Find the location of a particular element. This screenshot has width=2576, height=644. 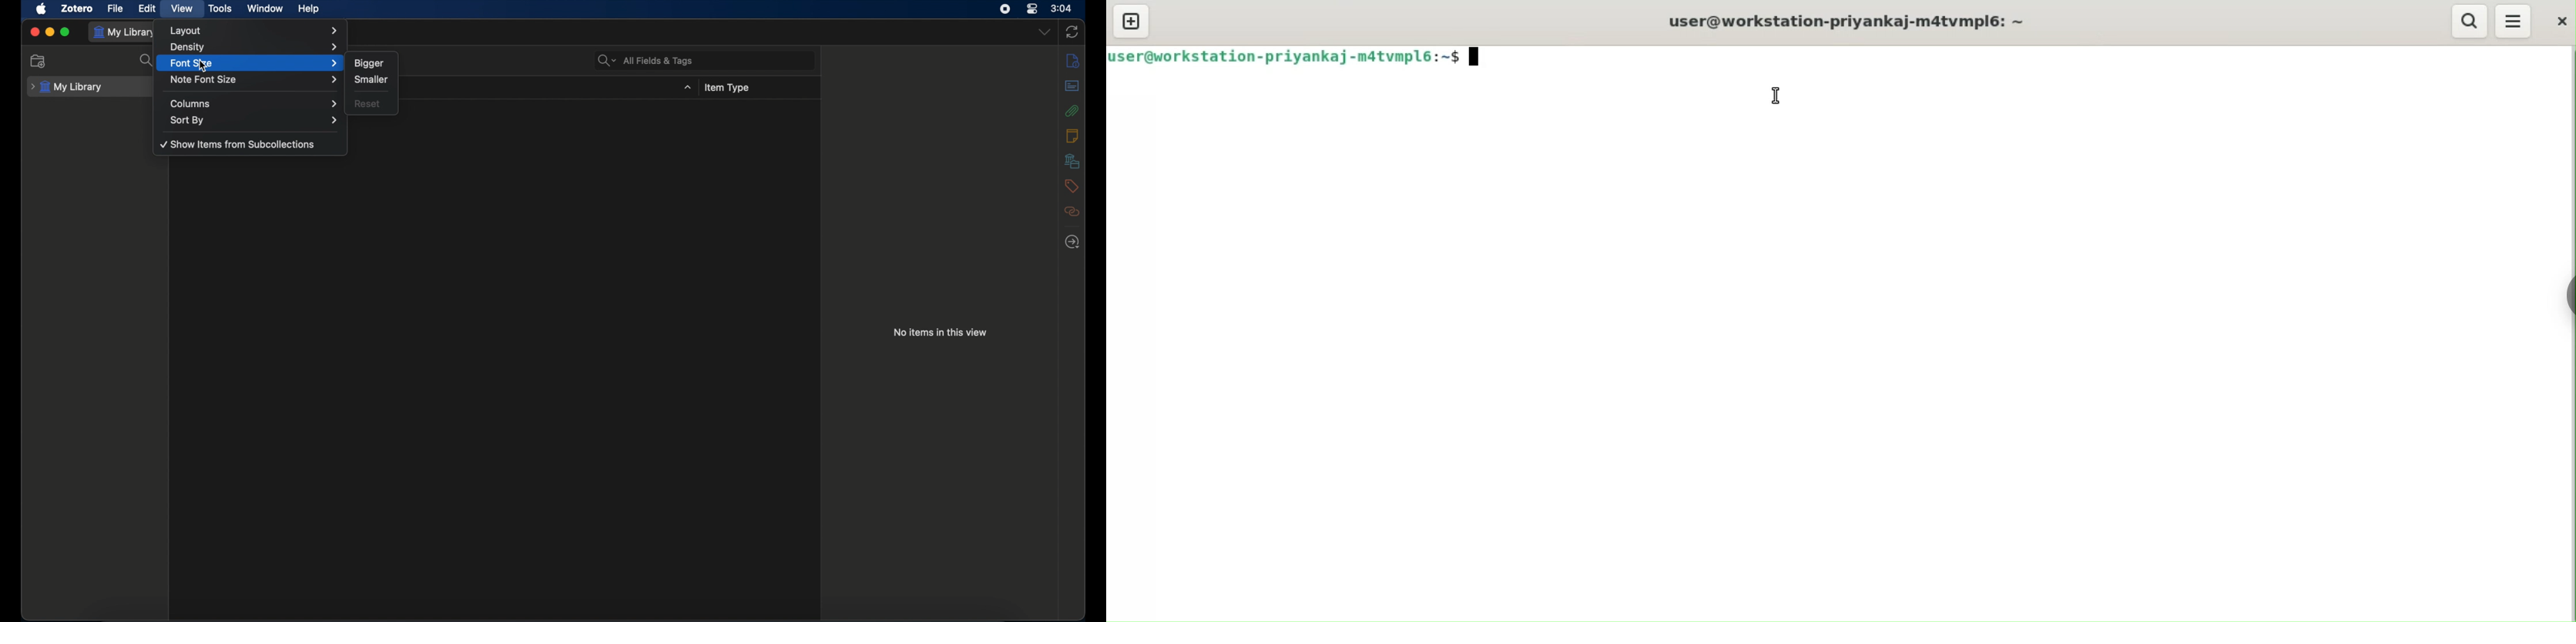

edit is located at coordinates (149, 7).